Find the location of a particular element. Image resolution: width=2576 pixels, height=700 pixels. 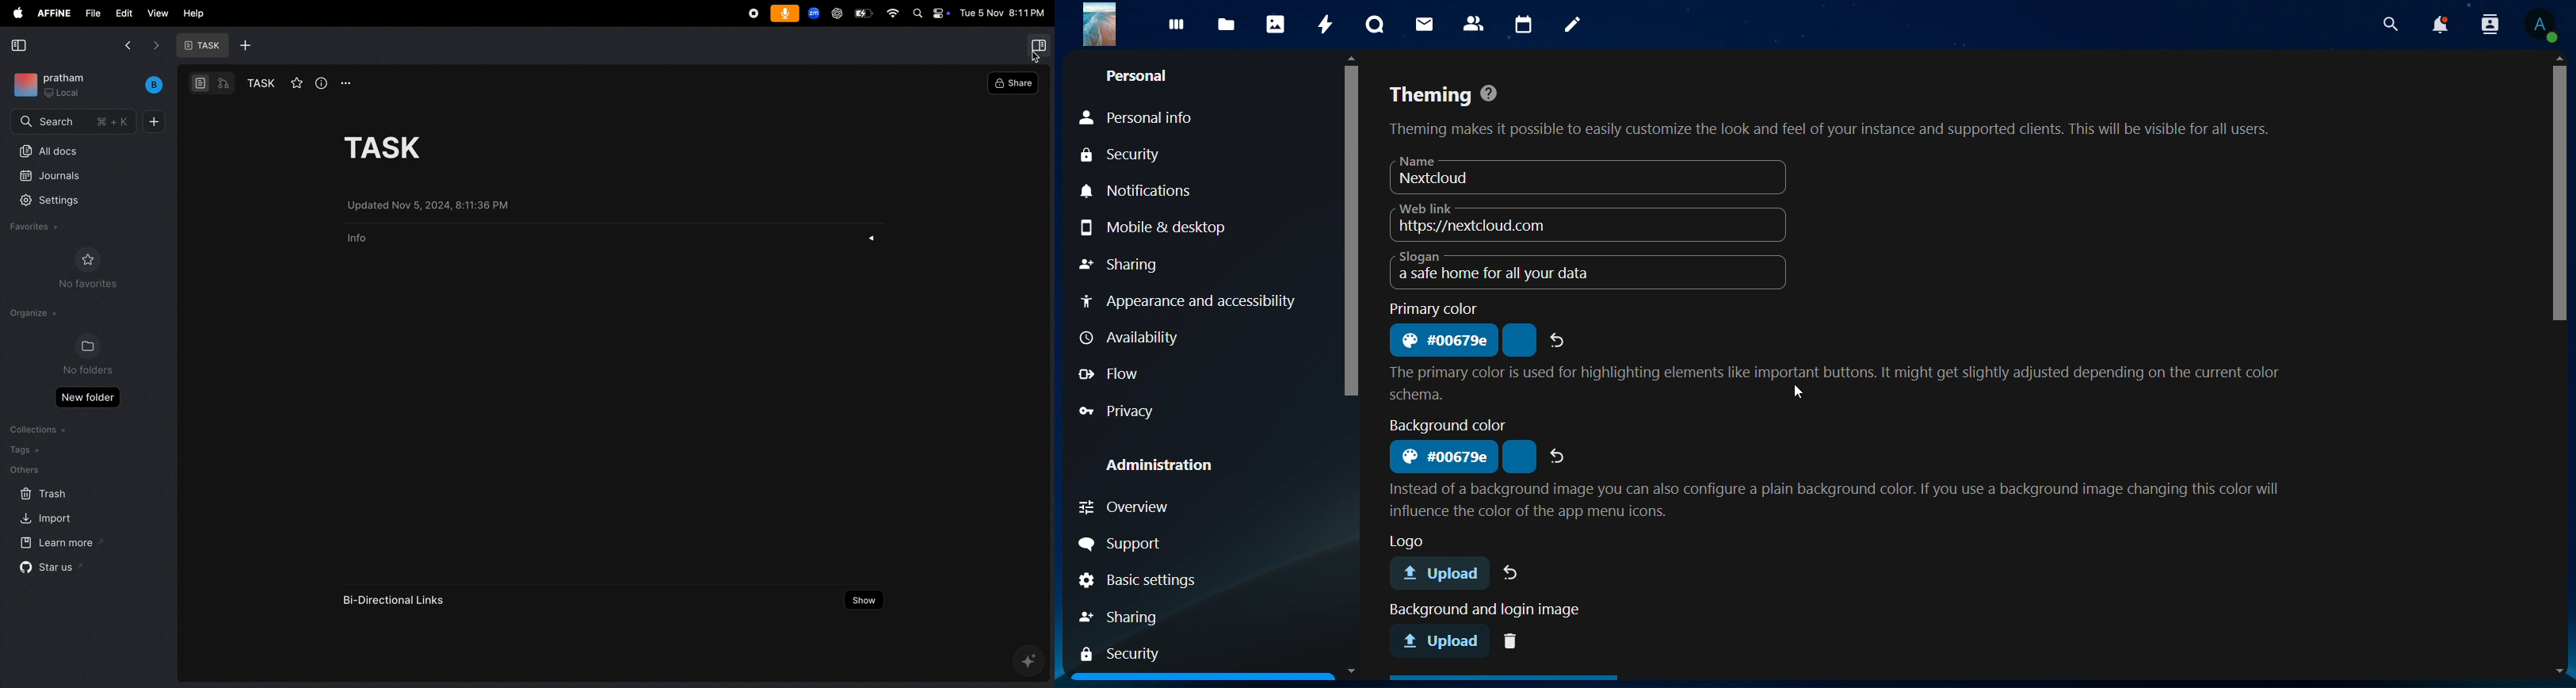

calendar is located at coordinates (1524, 23).